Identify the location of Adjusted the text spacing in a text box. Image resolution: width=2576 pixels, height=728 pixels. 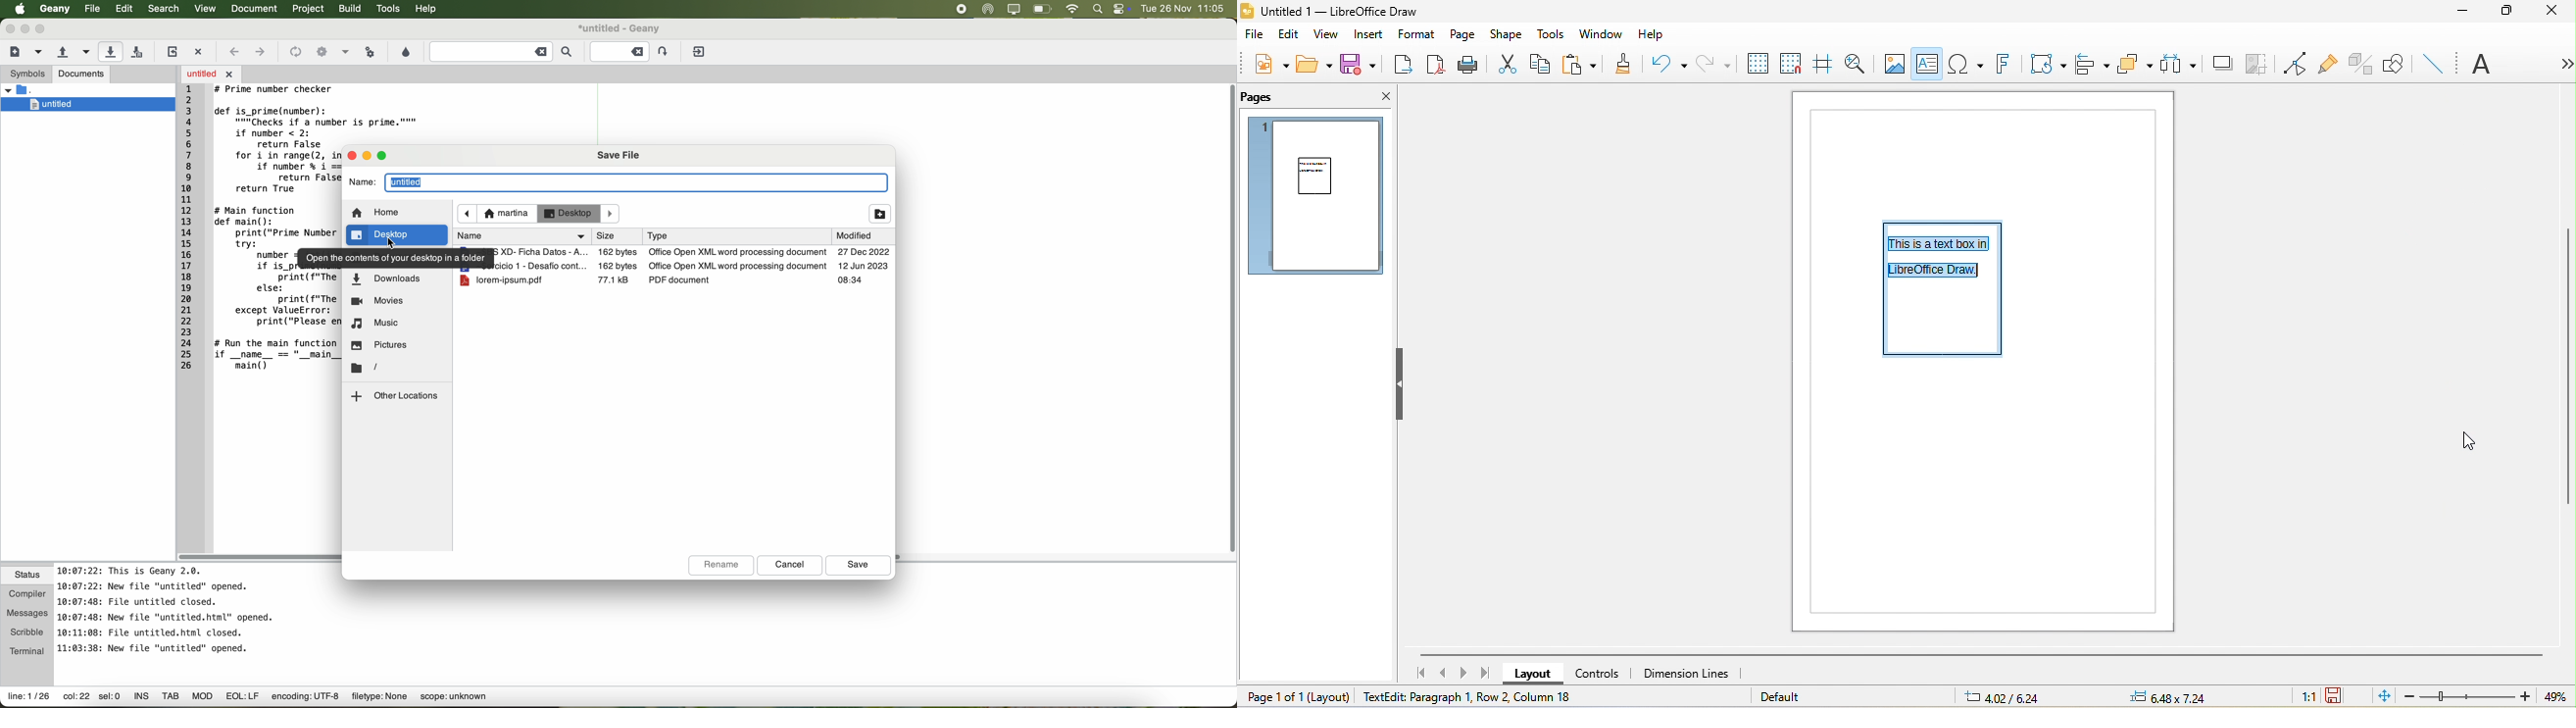
(1948, 294).